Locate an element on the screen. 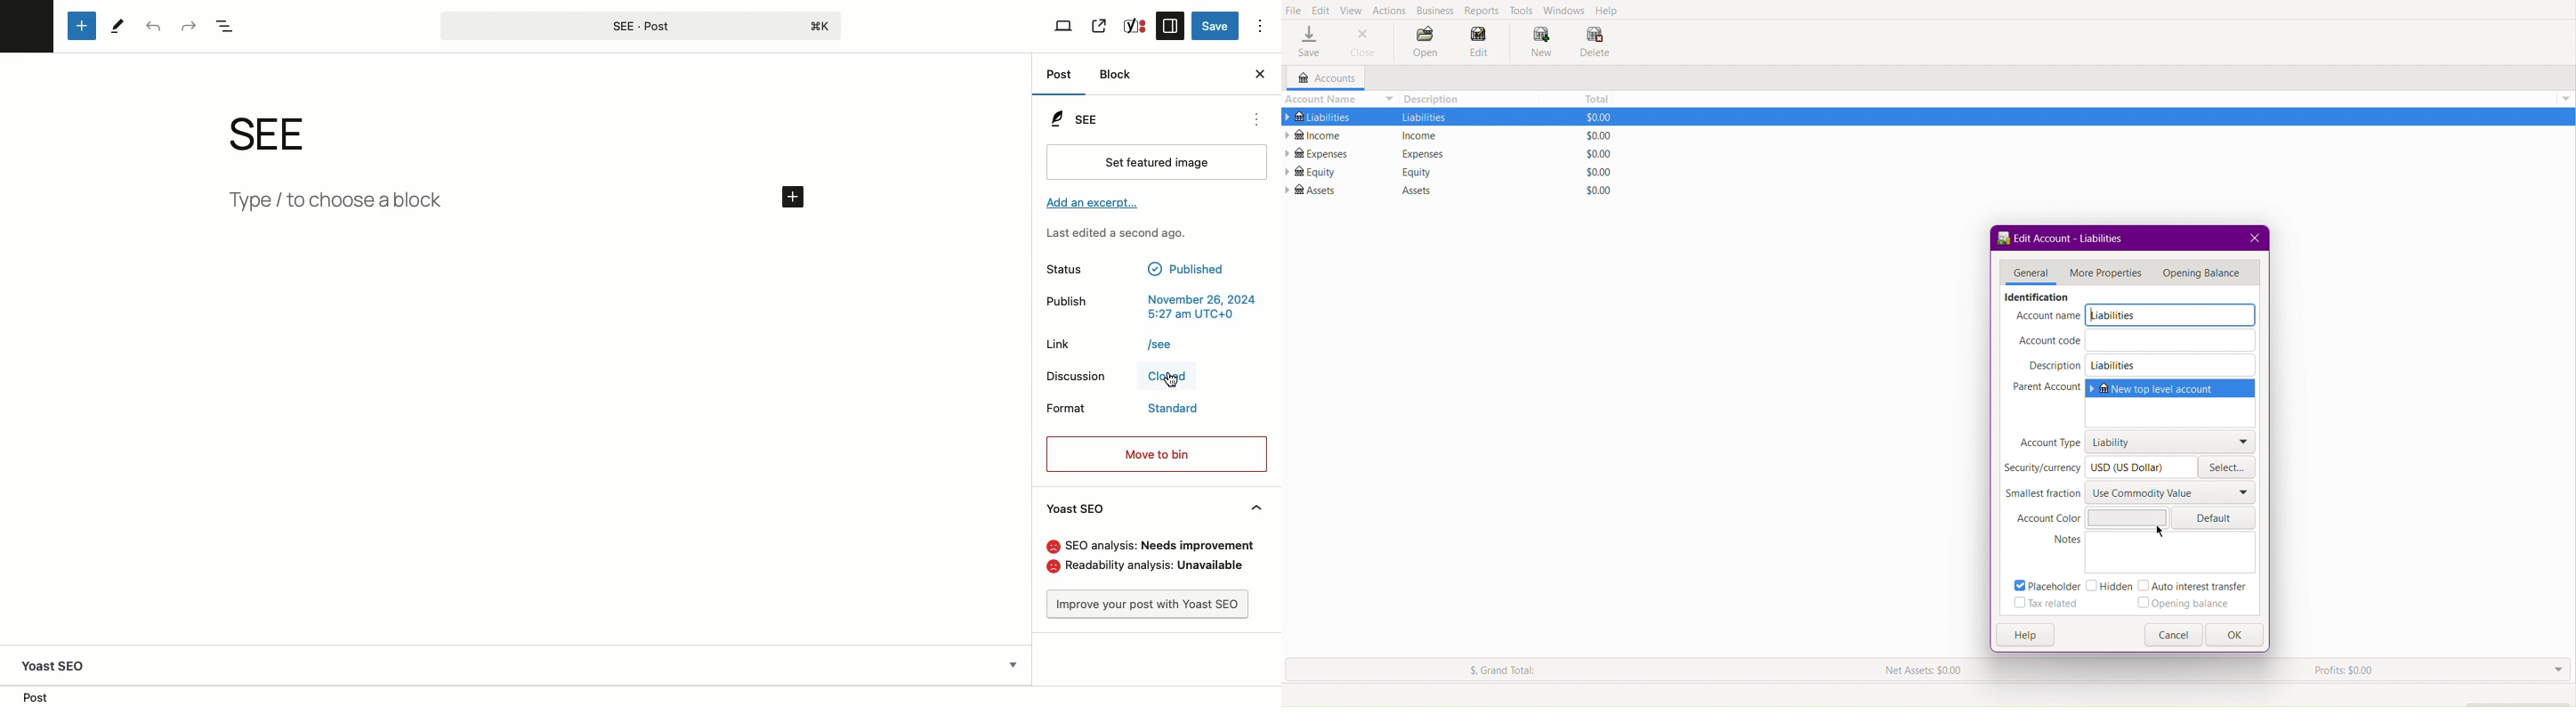 The height and width of the screenshot is (728, 2576). Redo is located at coordinates (189, 25).